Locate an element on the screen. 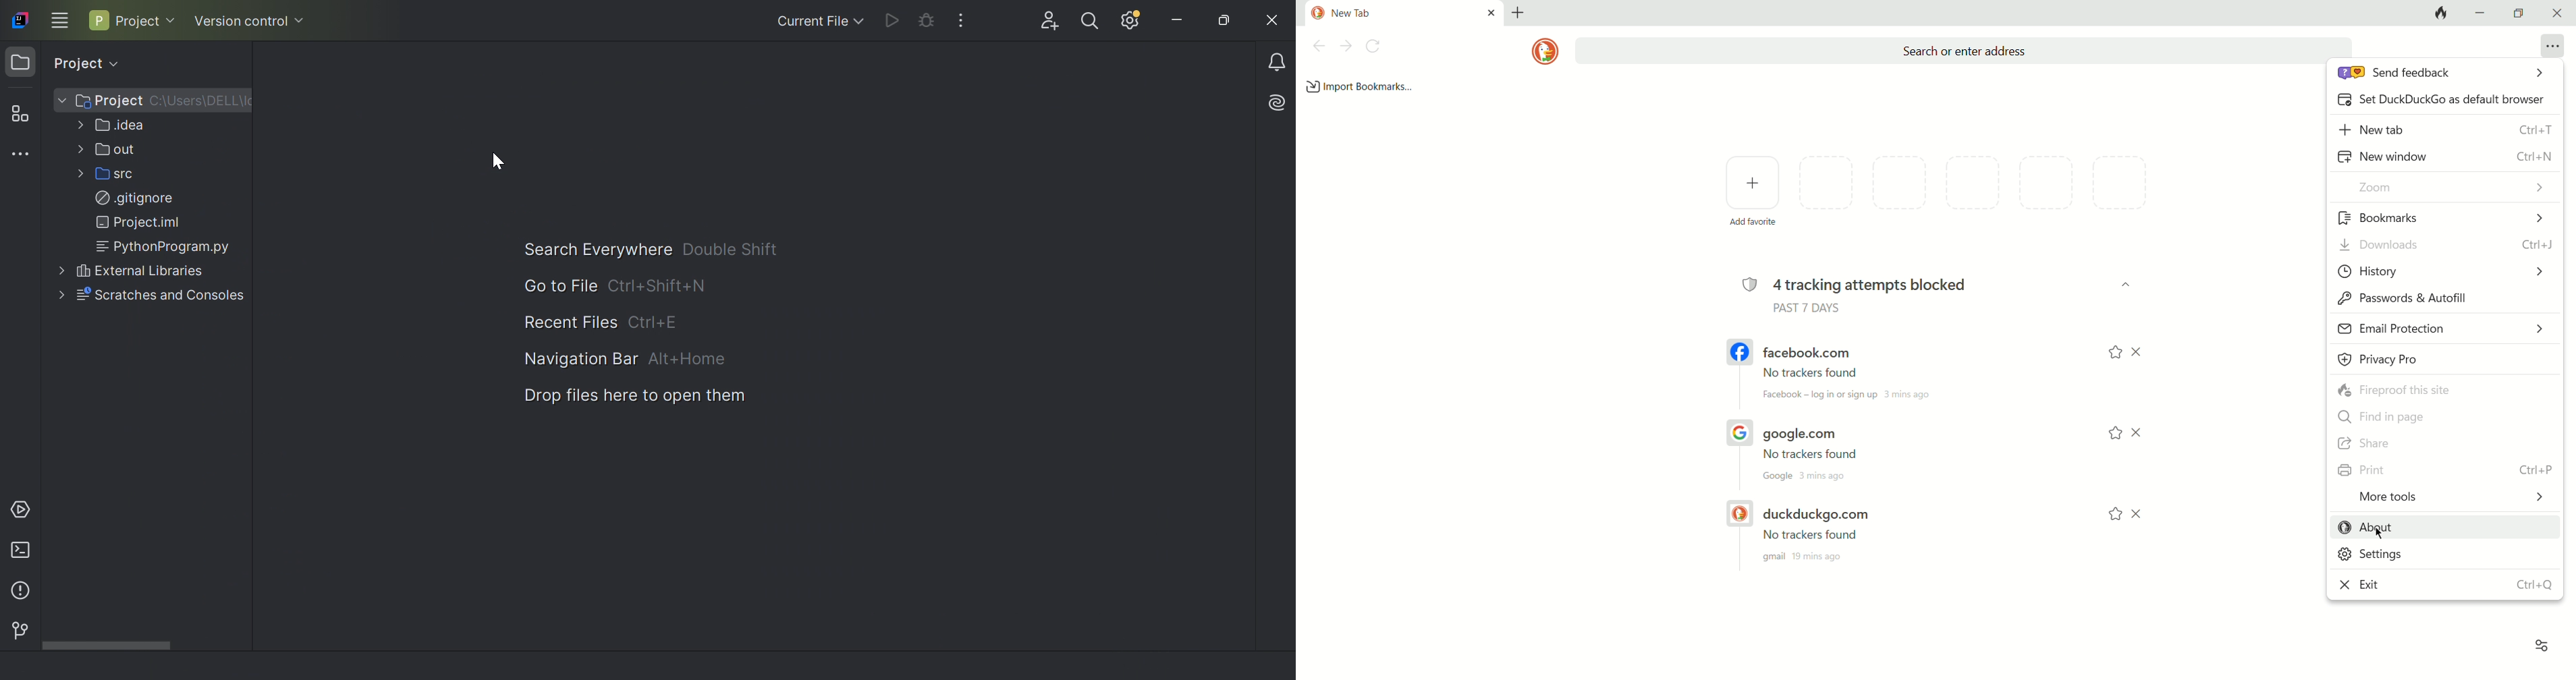  fireproof this site is located at coordinates (2440, 389).